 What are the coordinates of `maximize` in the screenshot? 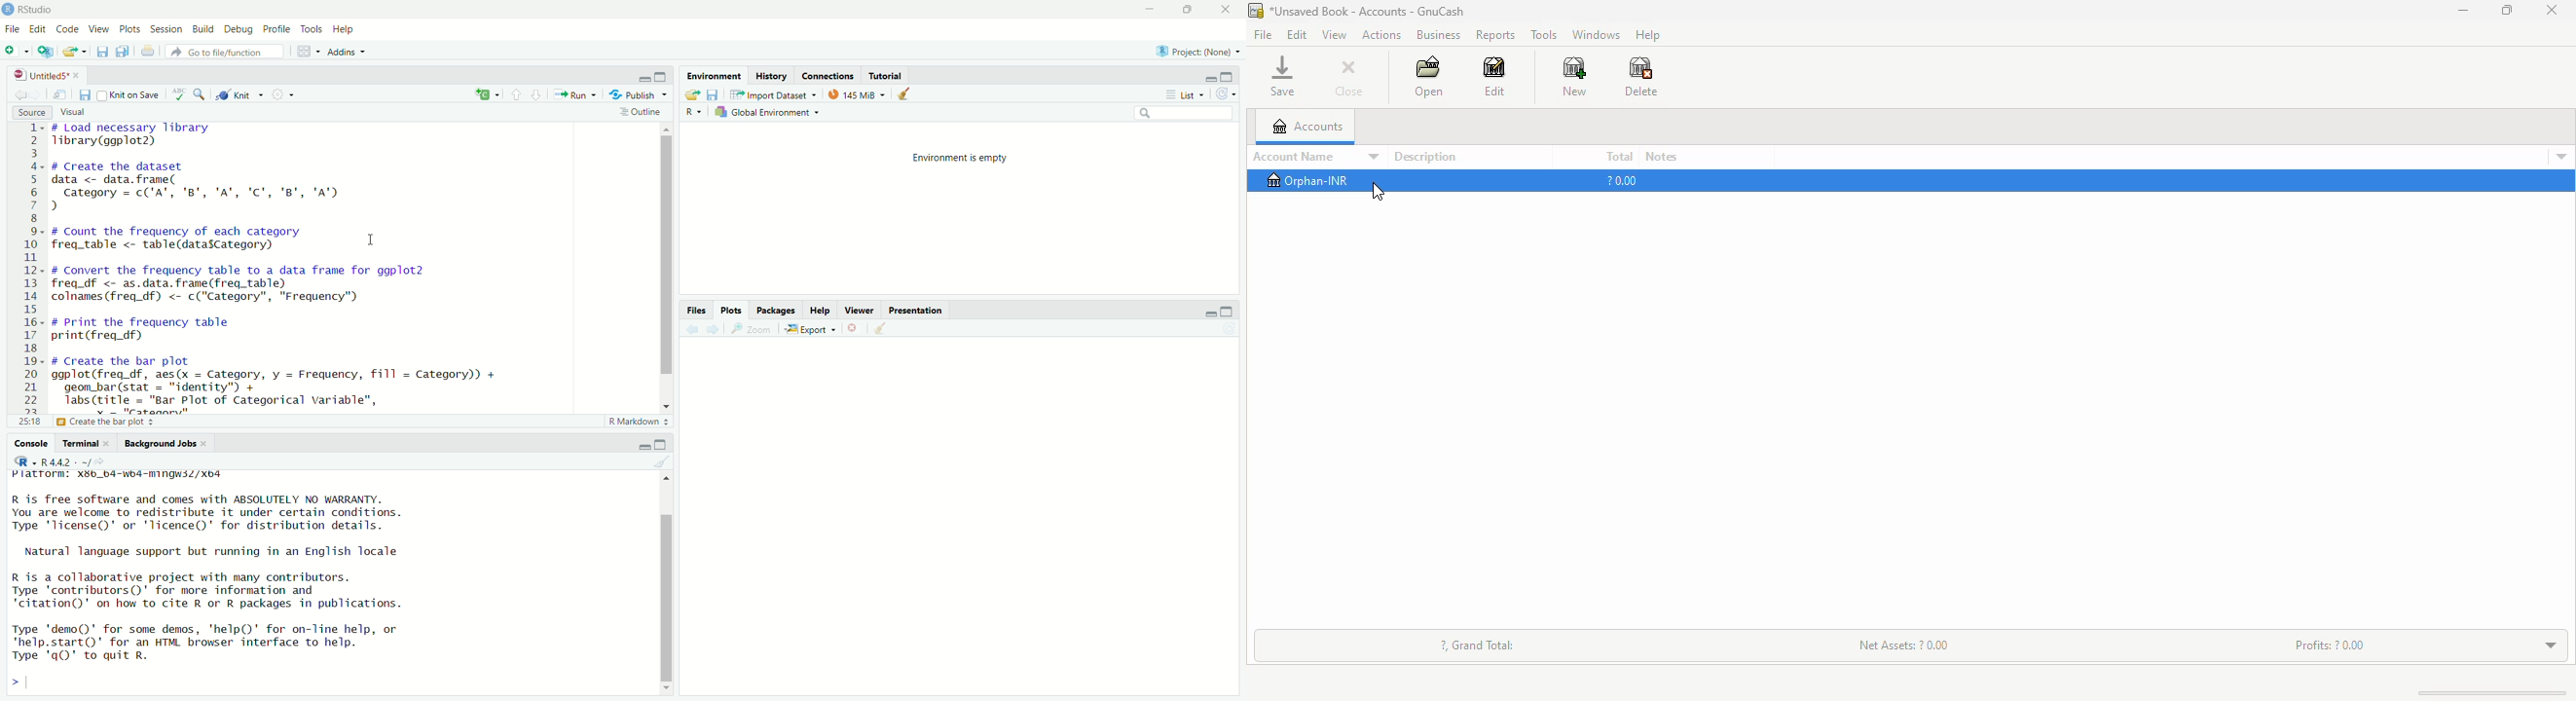 It's located at (665, 77).